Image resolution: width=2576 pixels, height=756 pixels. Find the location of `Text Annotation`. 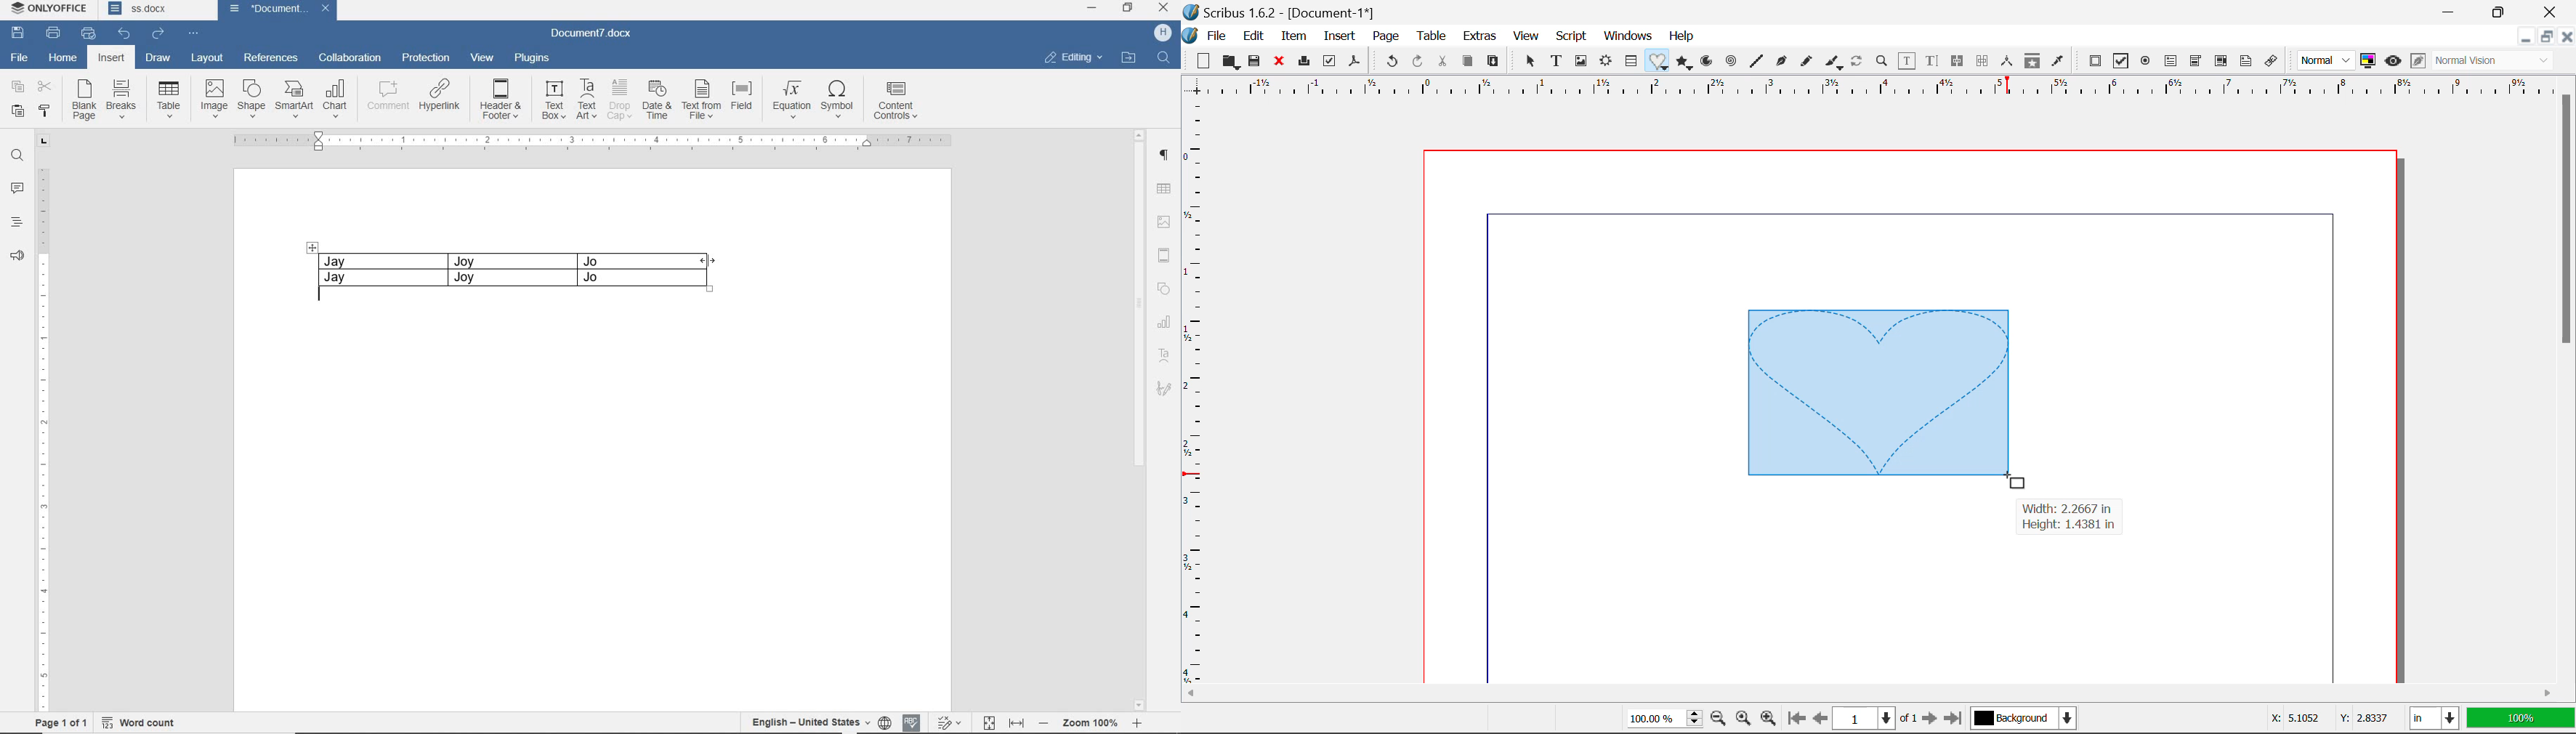

Text Annotation is located at coordinates (2245, 62).